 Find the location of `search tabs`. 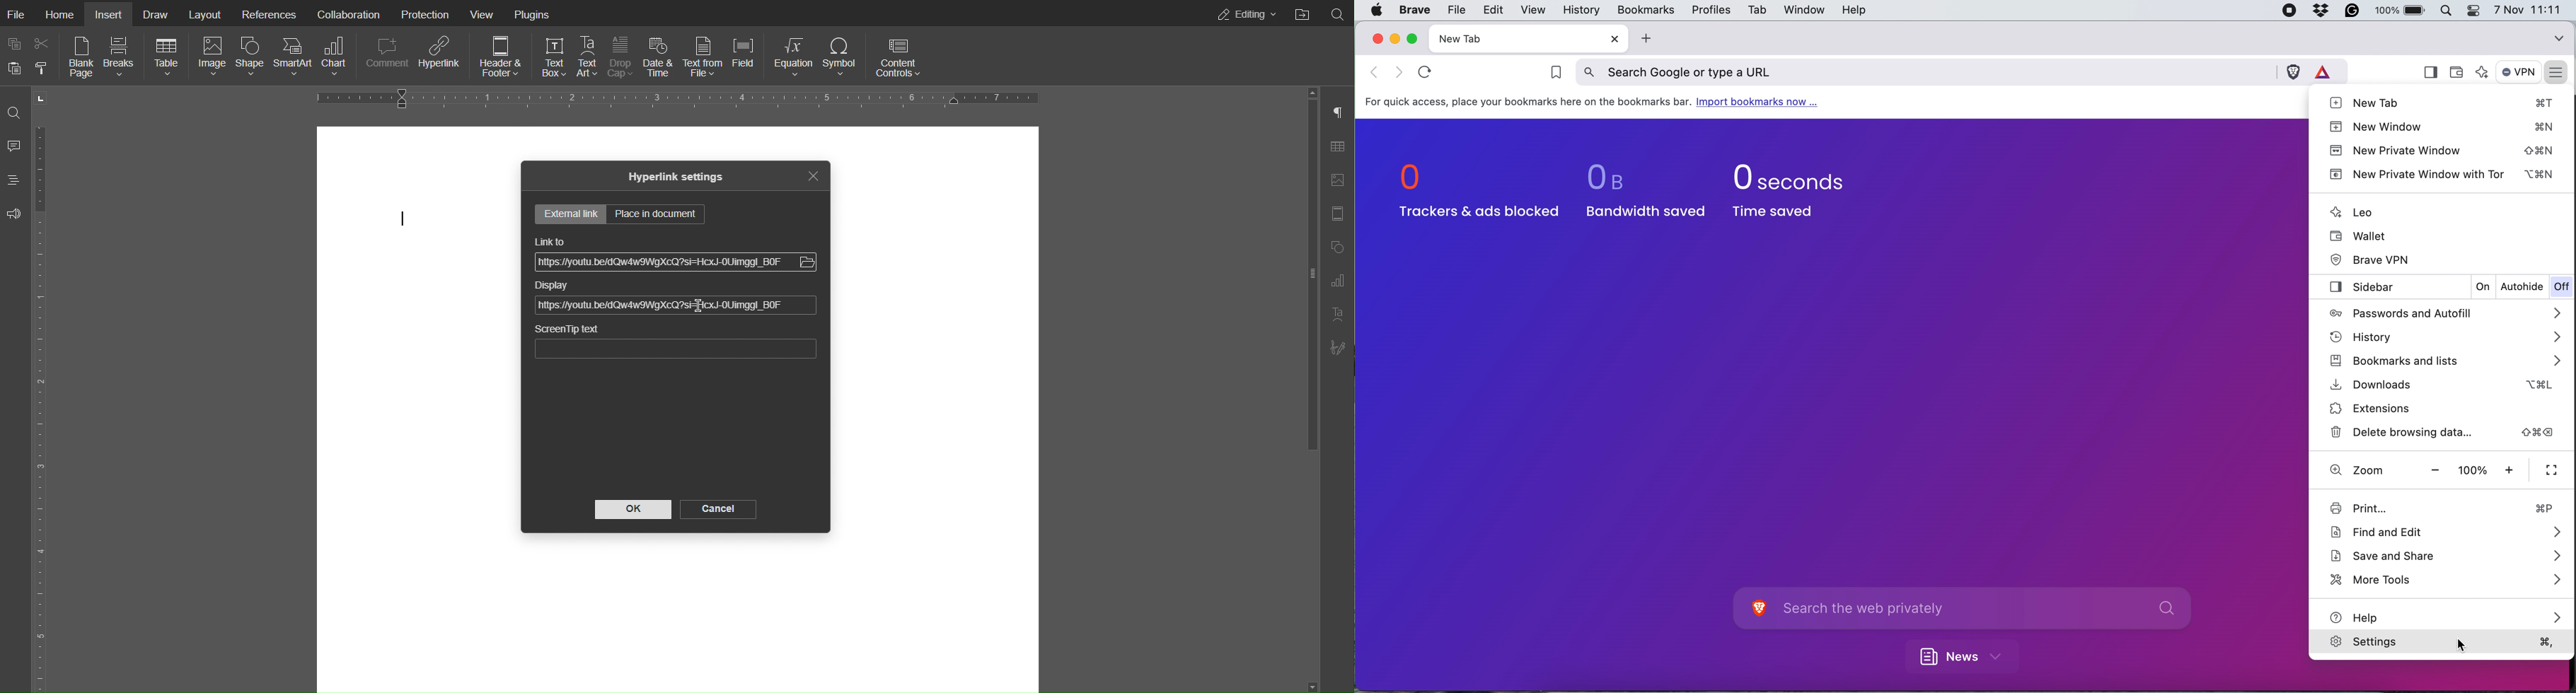

search tabs is located at coordinates (2559, 36).